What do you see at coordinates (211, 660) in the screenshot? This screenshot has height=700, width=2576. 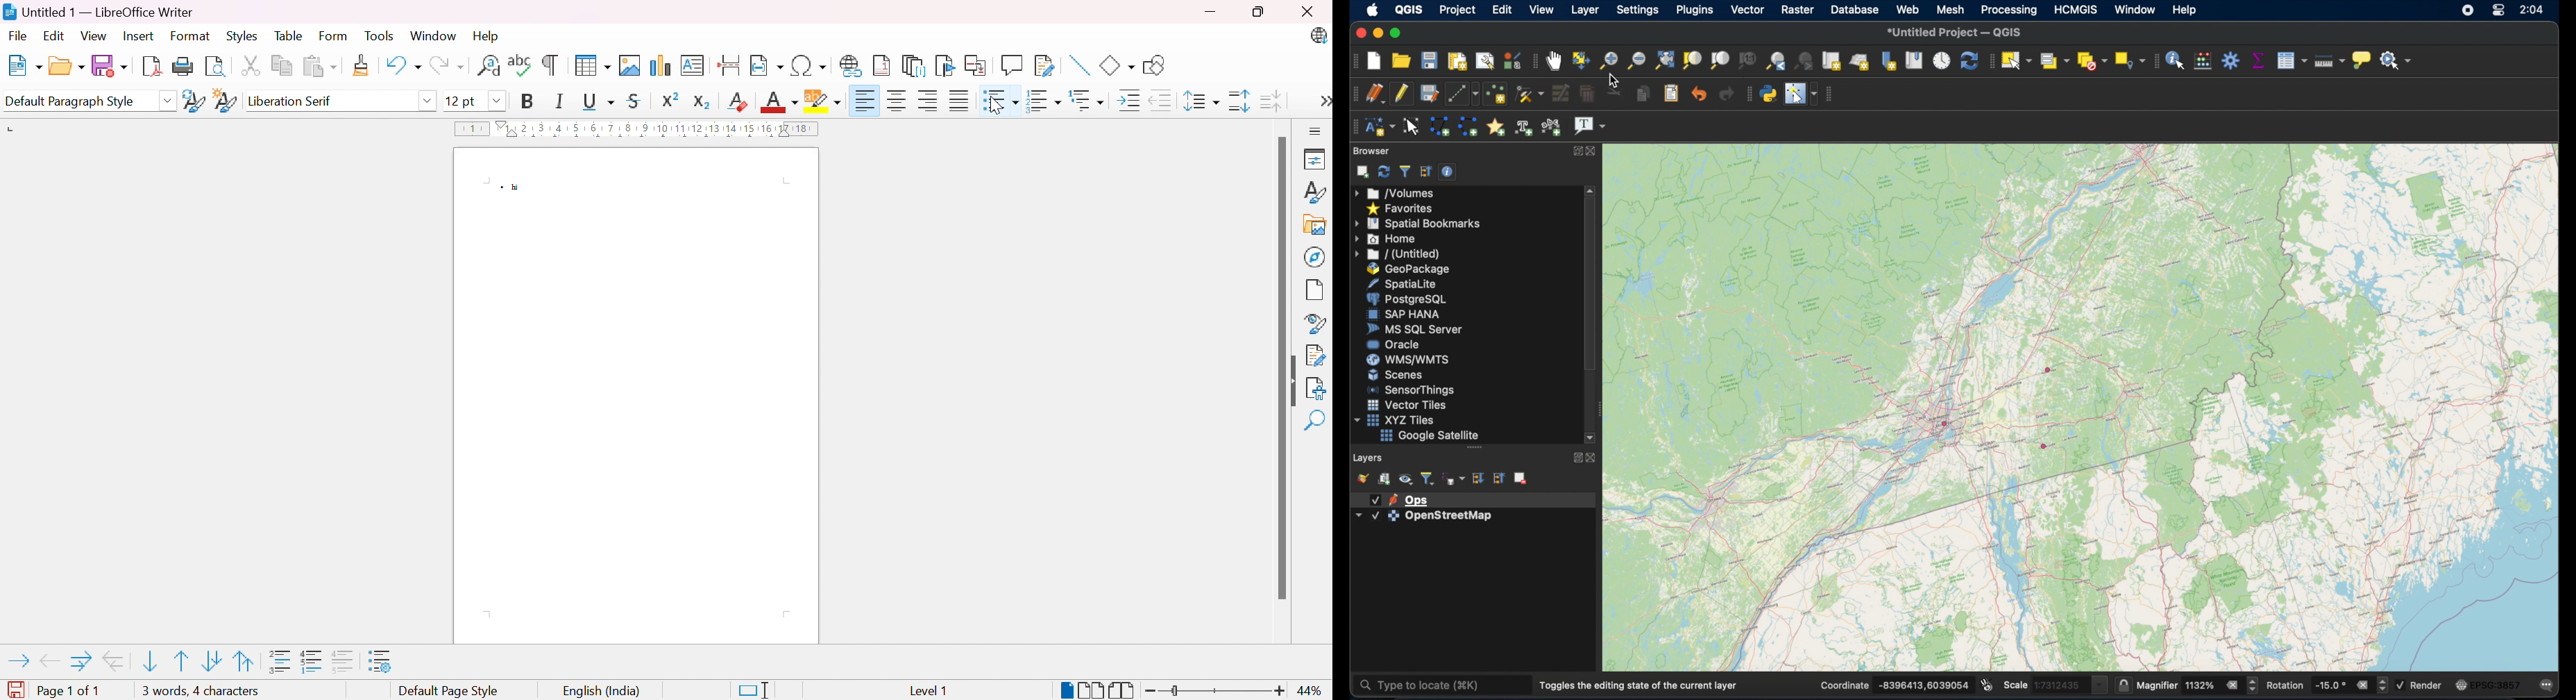 I see `Move item down with subpoints` at bounding box center [211, 660].